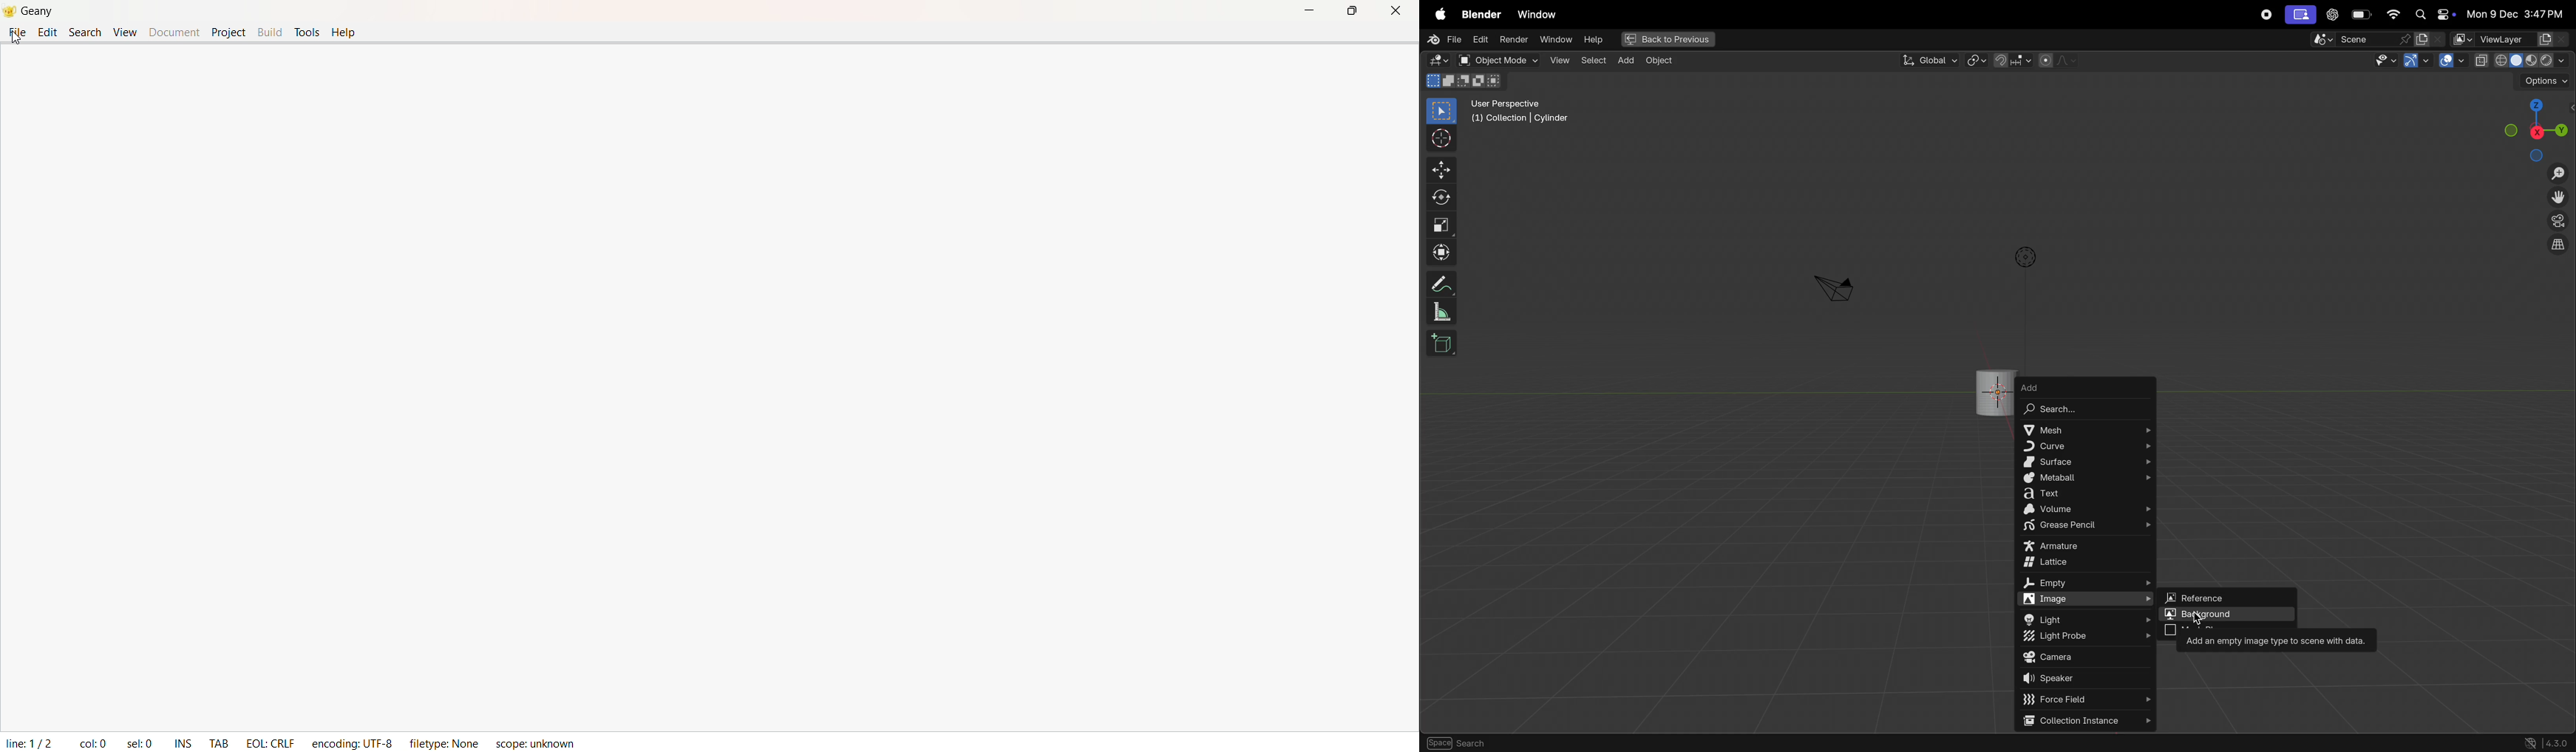  I want to click on sel: 0, so click(139, 742).